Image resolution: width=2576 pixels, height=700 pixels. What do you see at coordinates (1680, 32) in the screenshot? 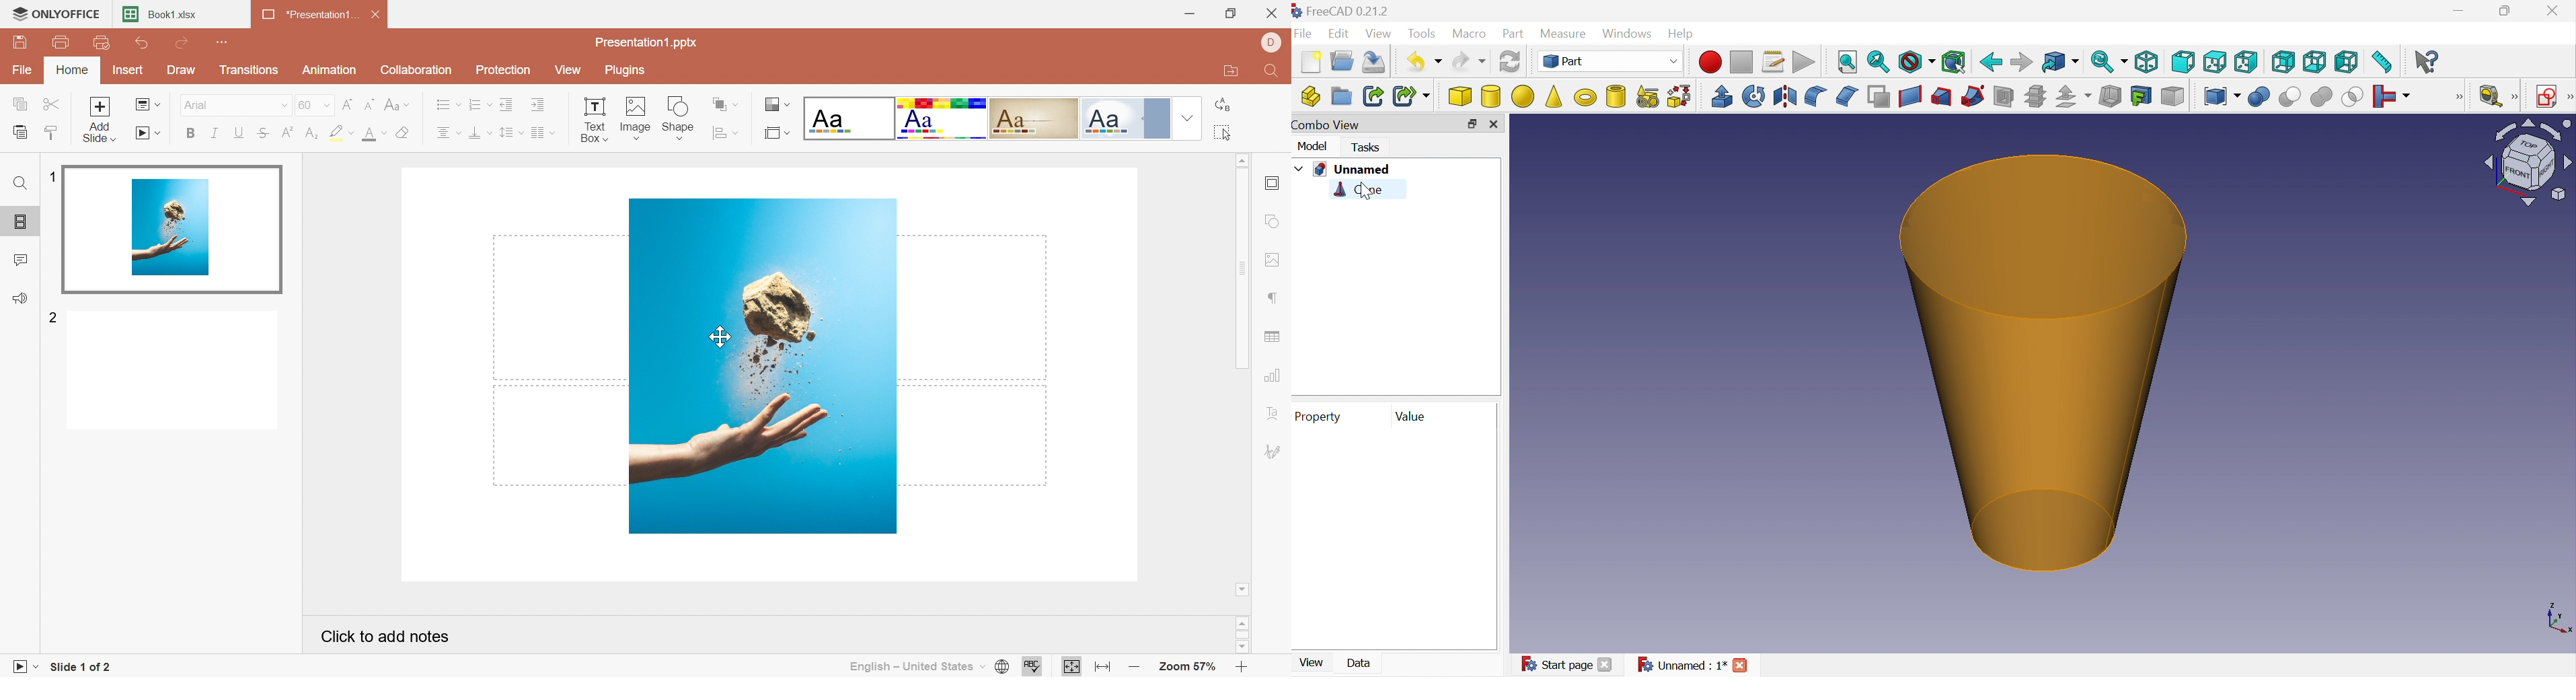
I see `Help` at bounding box center [1680, 32].